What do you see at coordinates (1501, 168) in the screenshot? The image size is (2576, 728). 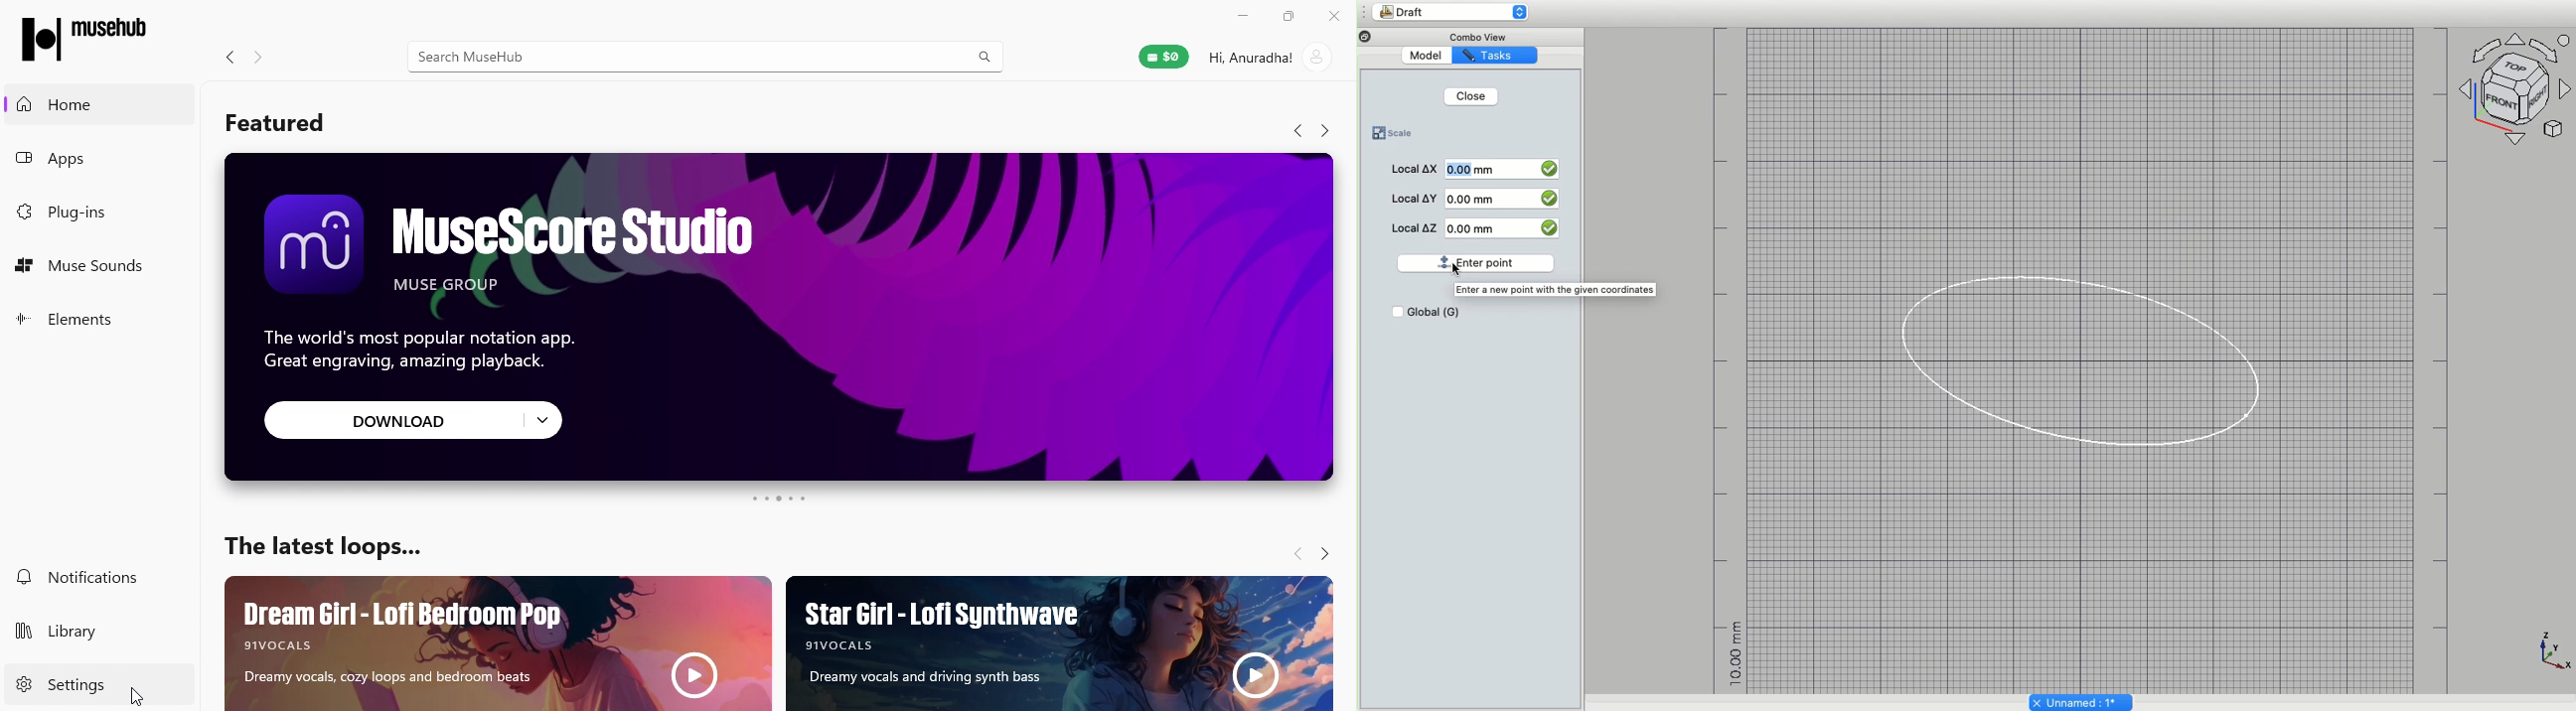 I see `0.00 mm` at bounding box center [1501, 168].